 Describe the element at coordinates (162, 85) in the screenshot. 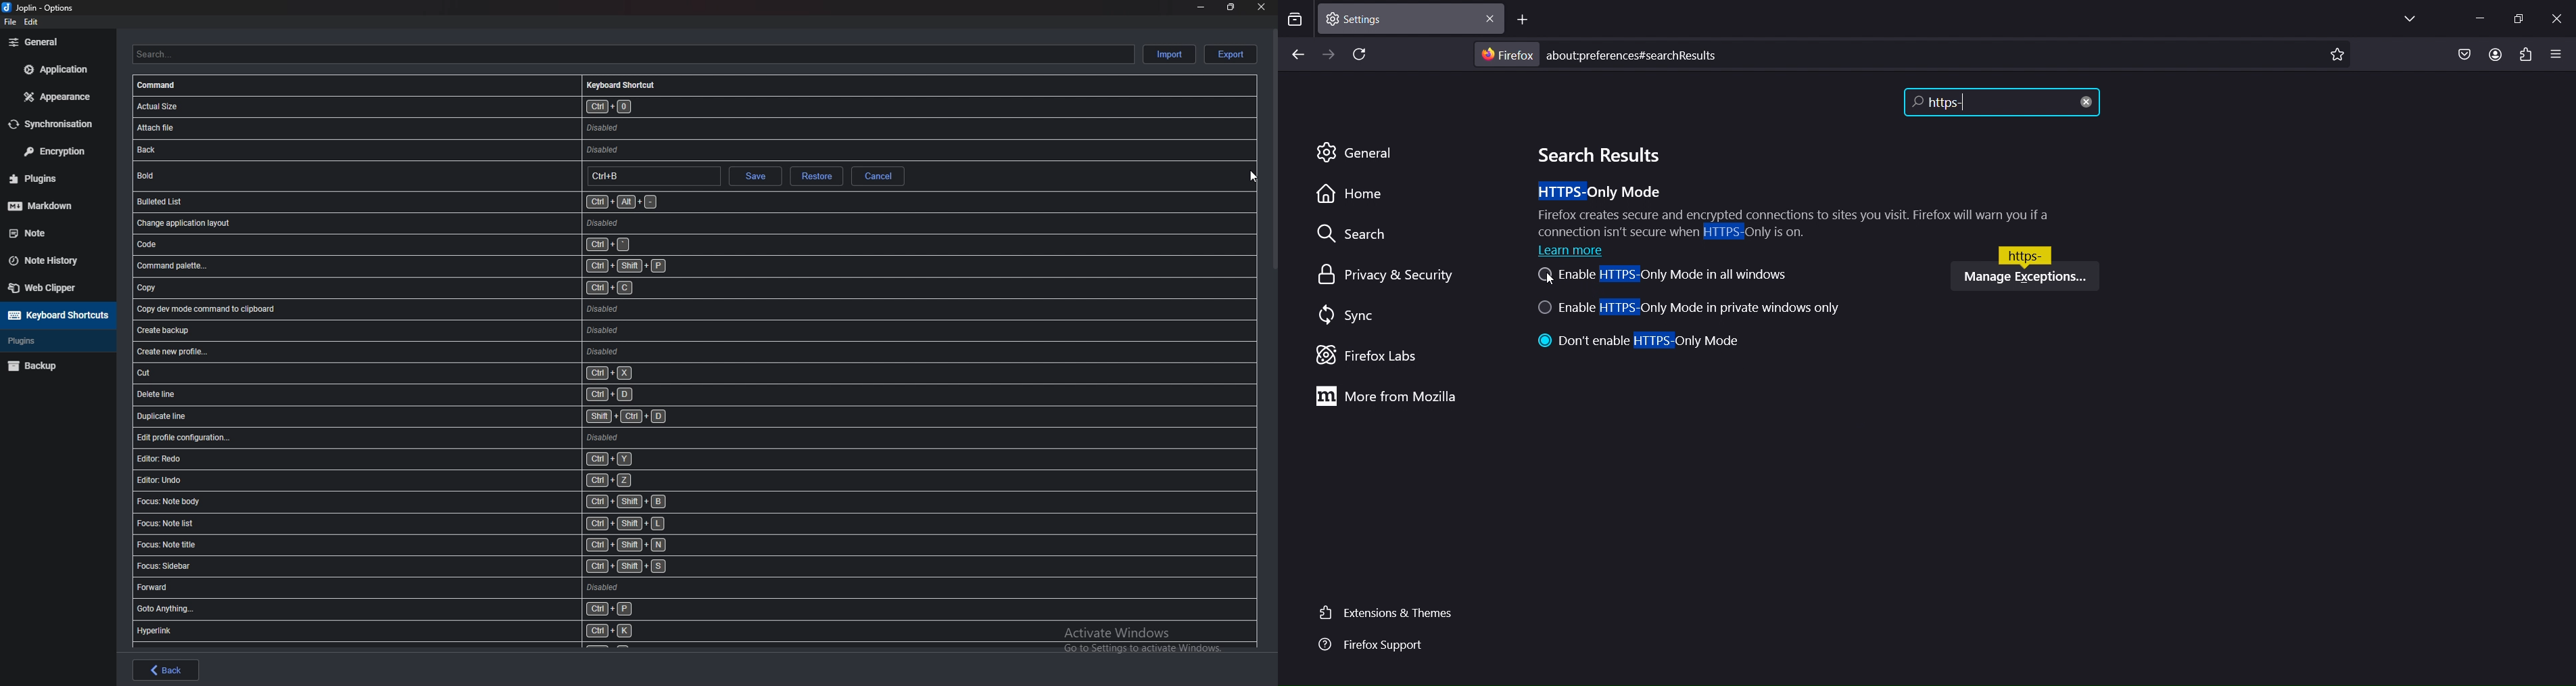

I see `Command` at that location.